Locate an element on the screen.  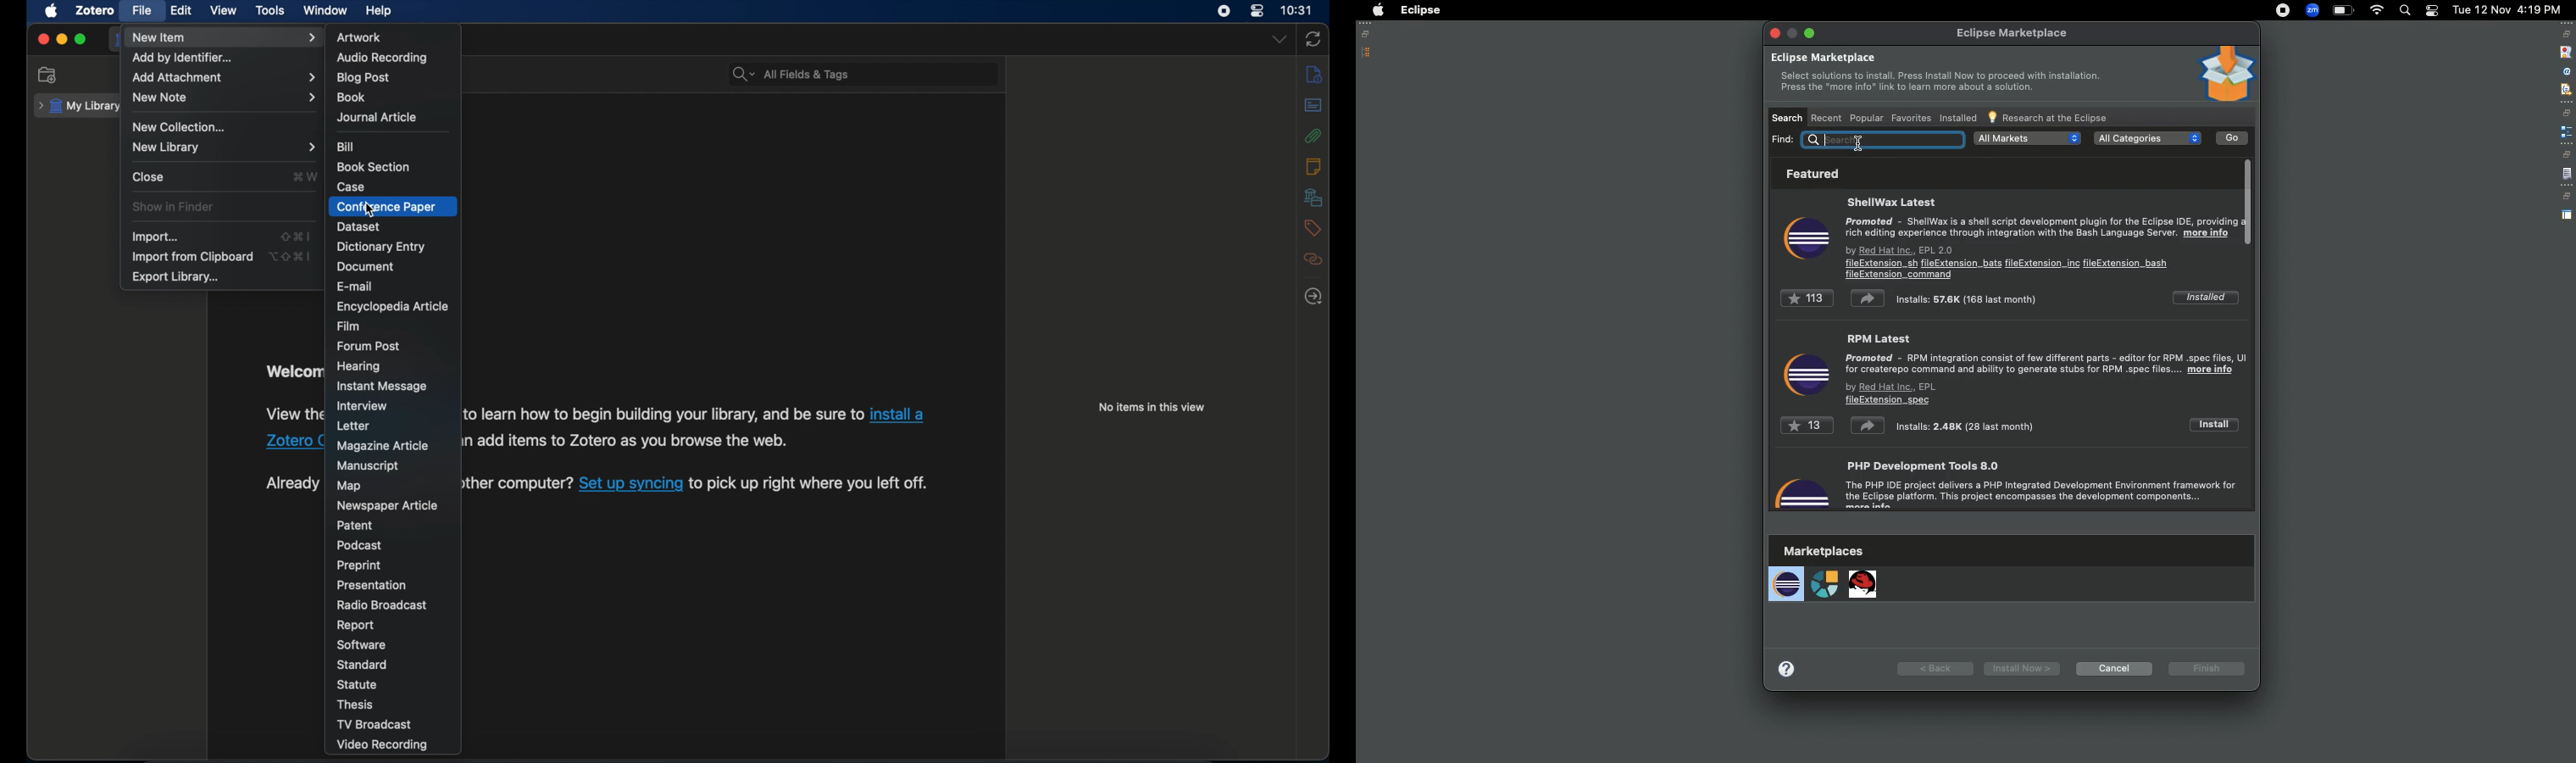
new library is located at coordinates (226, 147).